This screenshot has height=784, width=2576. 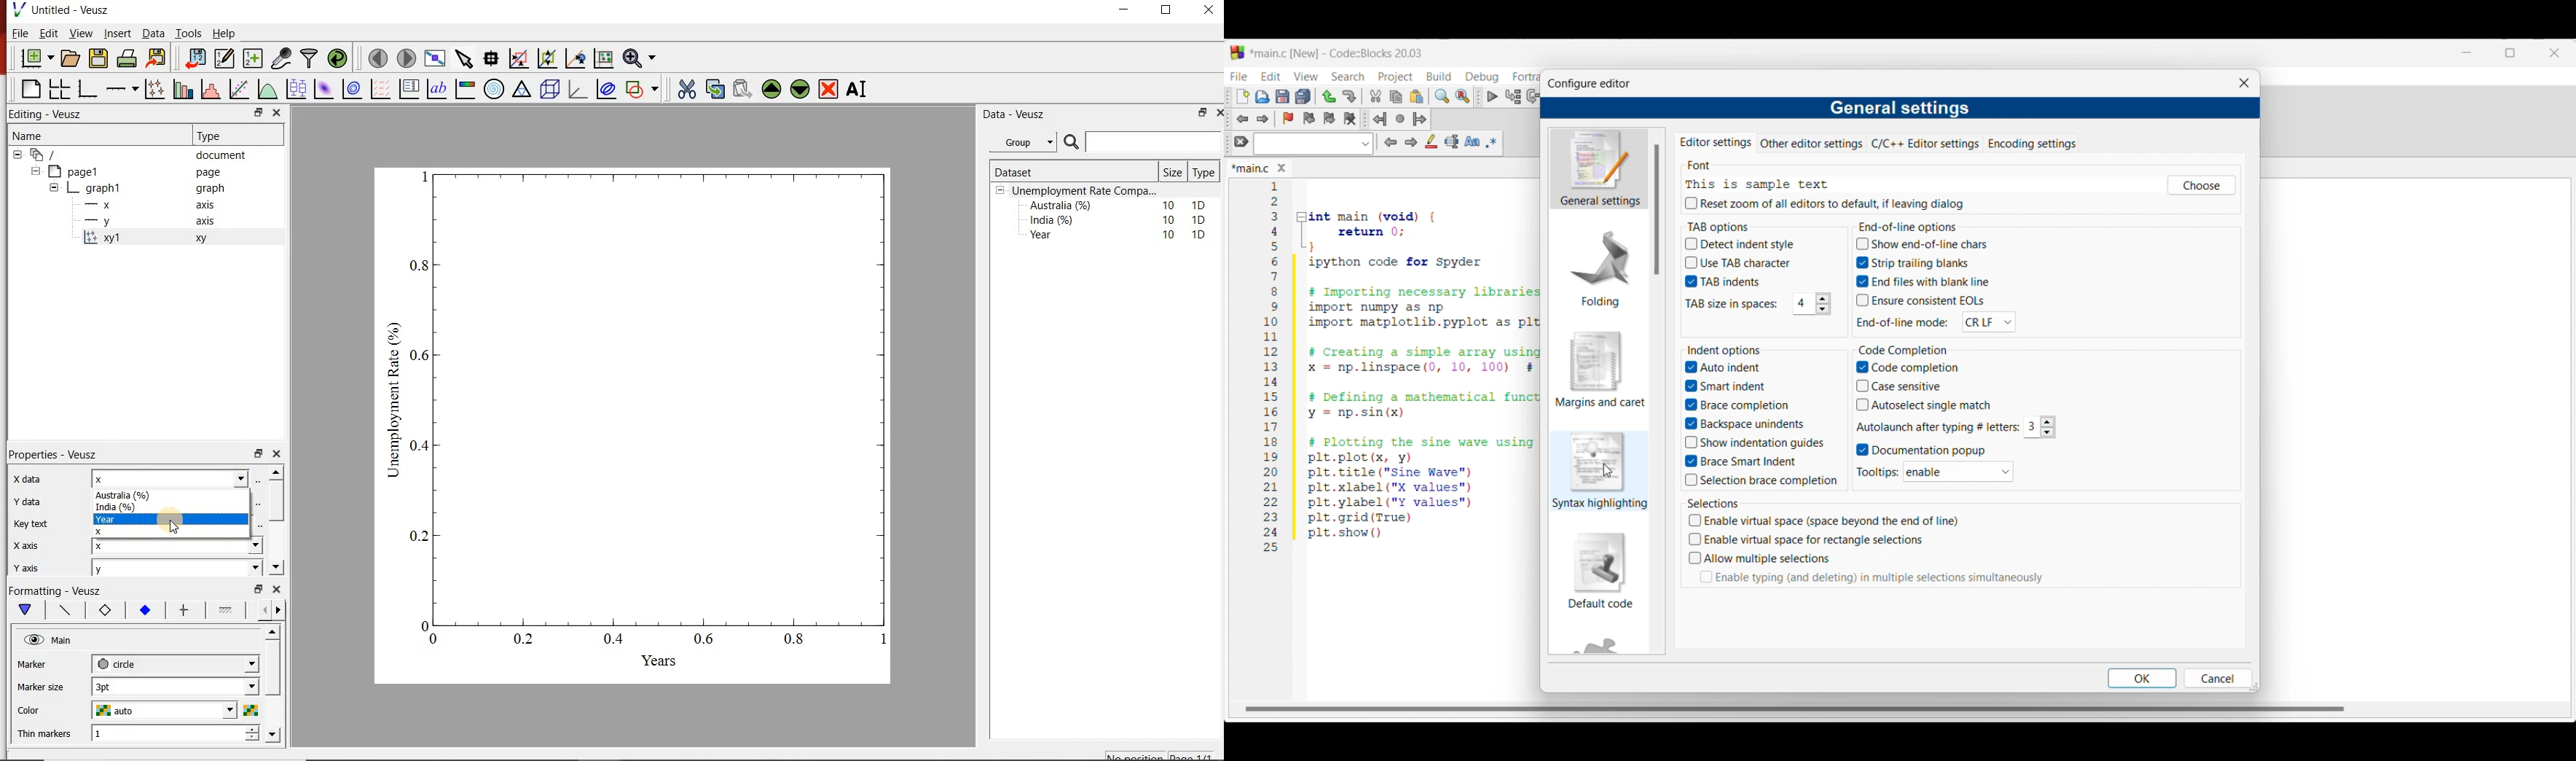 What do you see at coordinates (1959, 471) in the screenshot?
I see `Tooltip options` at bounding box center [1959, 471].